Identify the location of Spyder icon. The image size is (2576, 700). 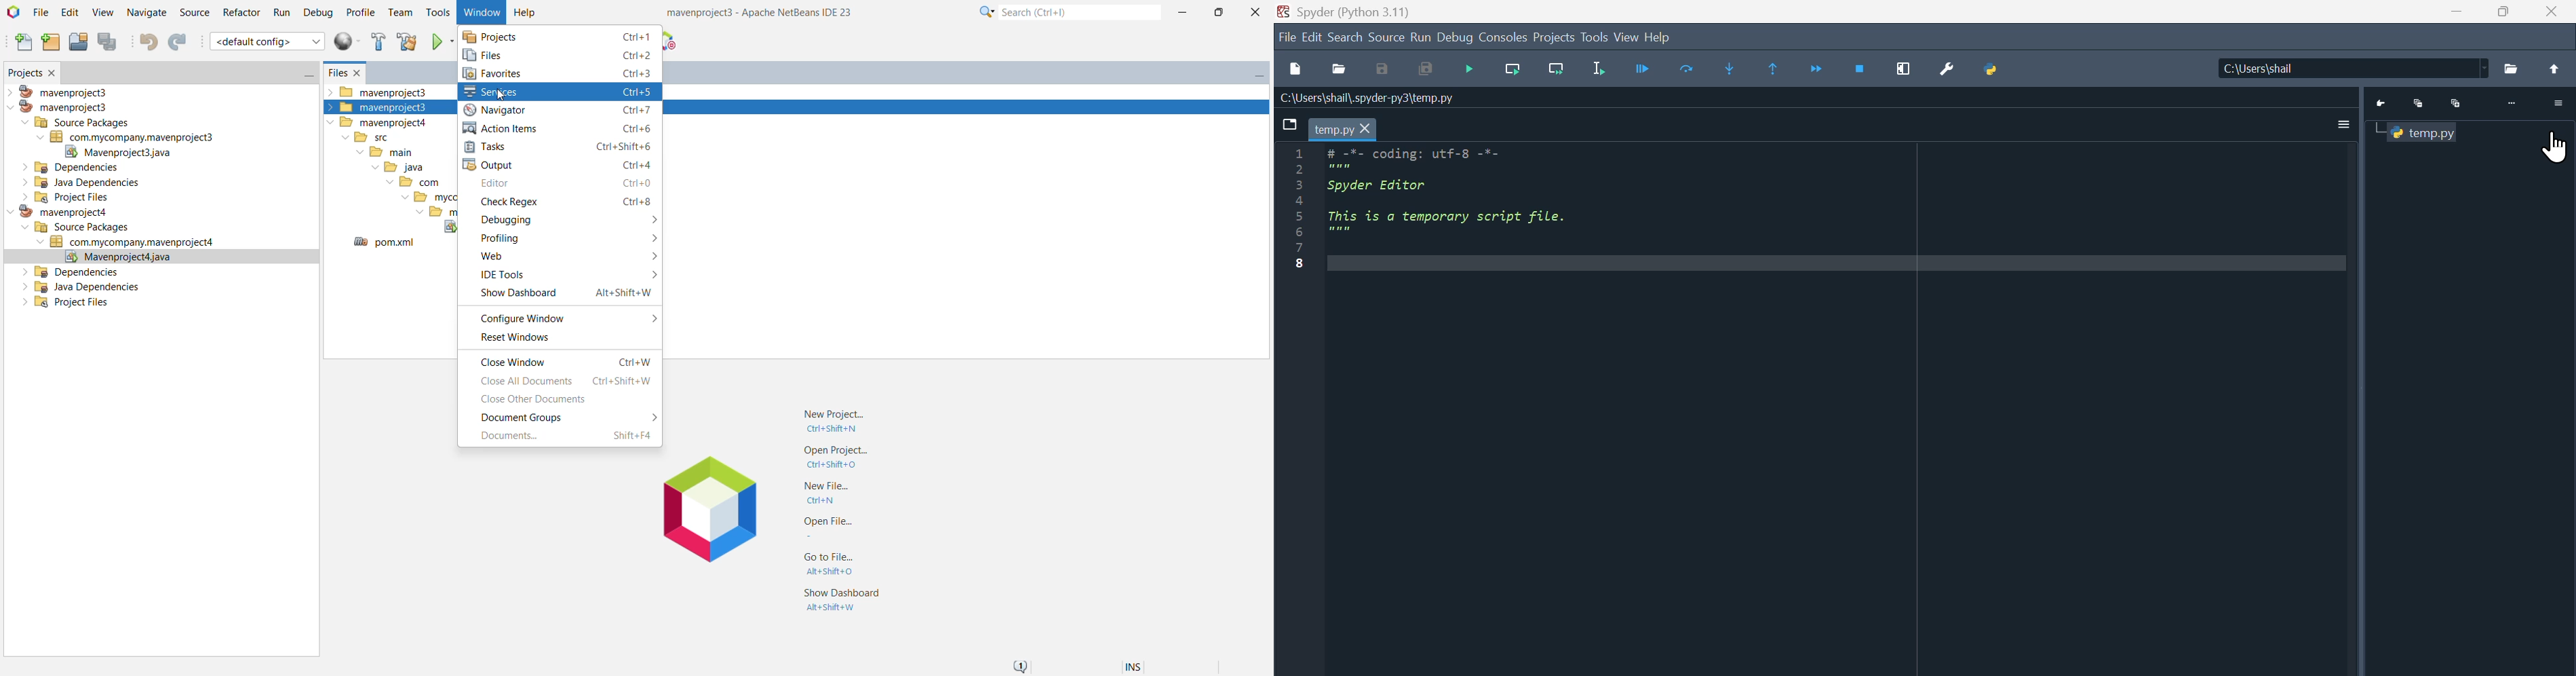
(1285, 11).